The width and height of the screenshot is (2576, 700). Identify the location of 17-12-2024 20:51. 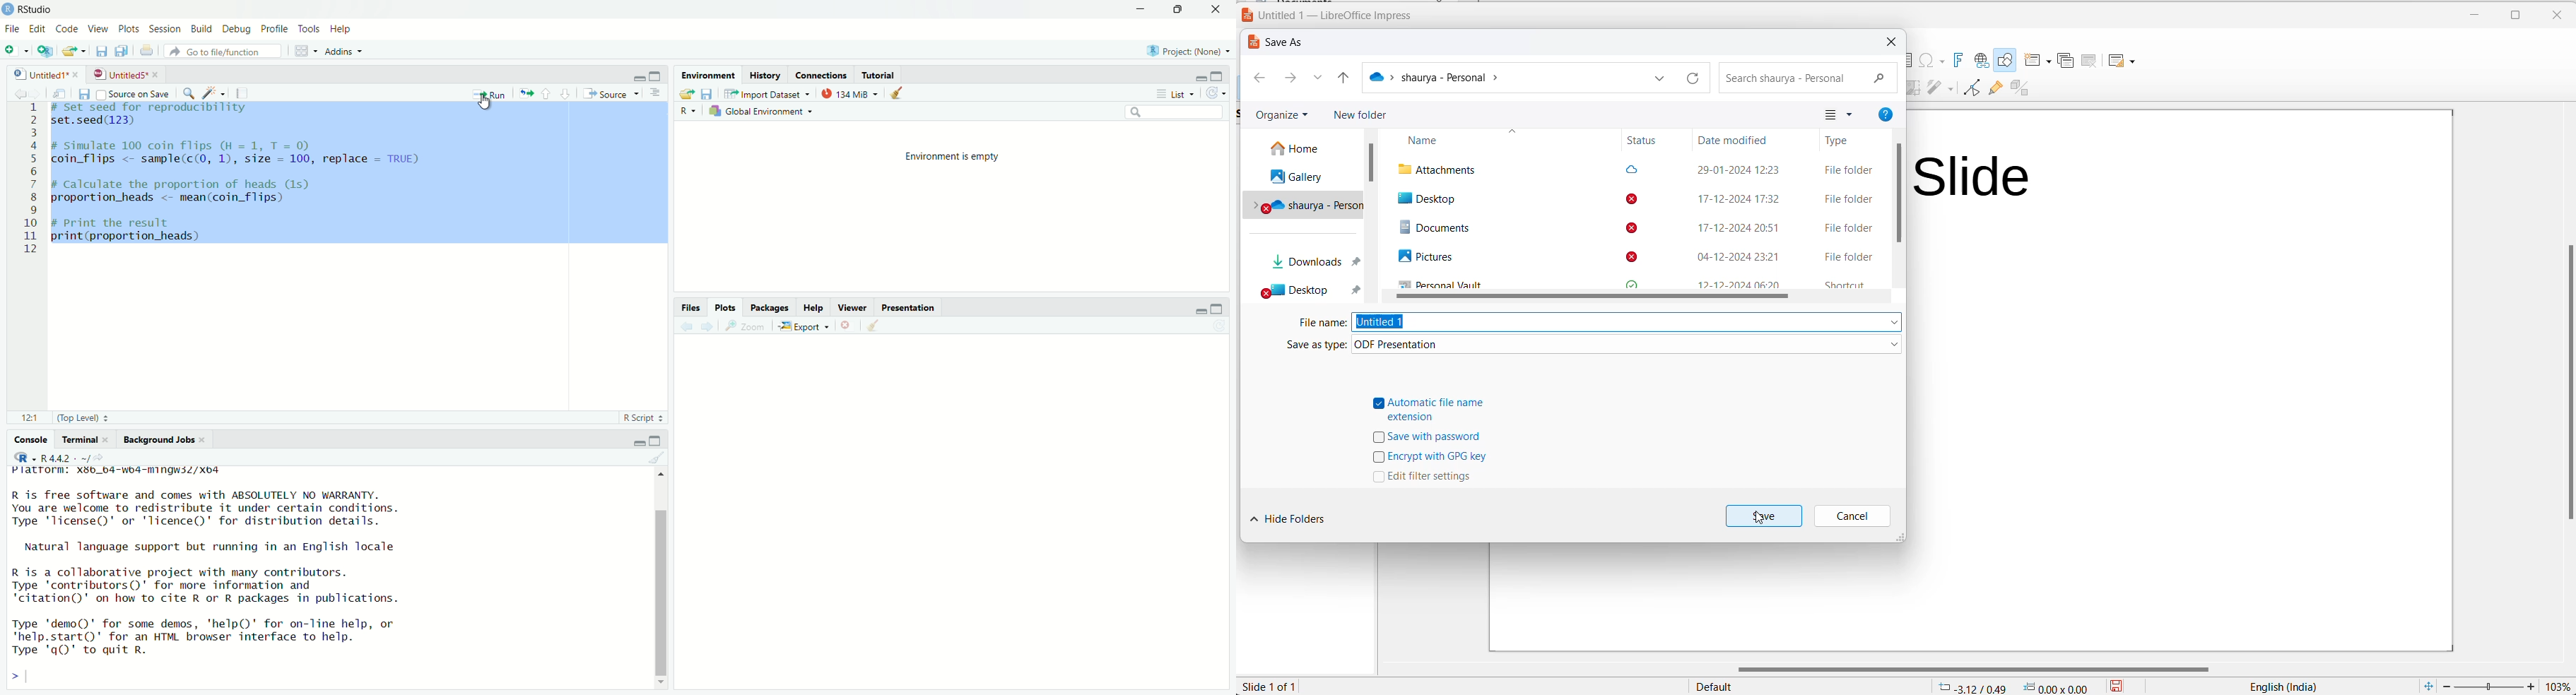
(1735, 229).